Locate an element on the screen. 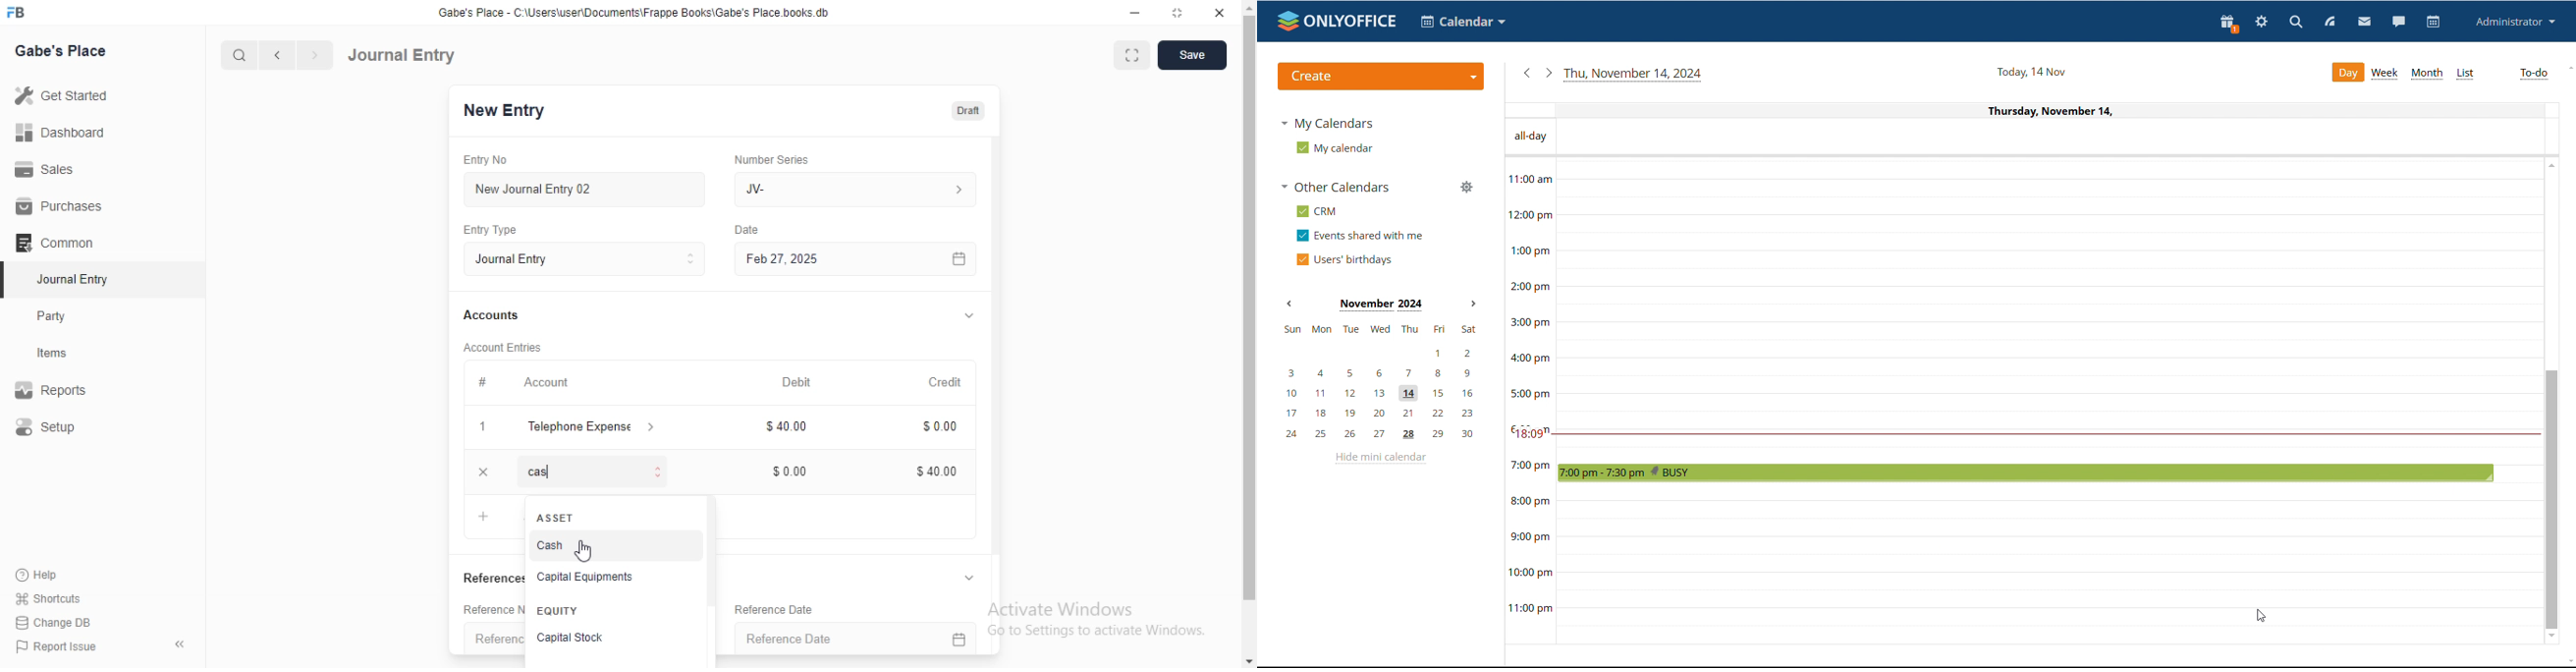 Image resolution: width=2576 pixels, height=672 pixels. 0.00 is located at coordinates (793, 472).